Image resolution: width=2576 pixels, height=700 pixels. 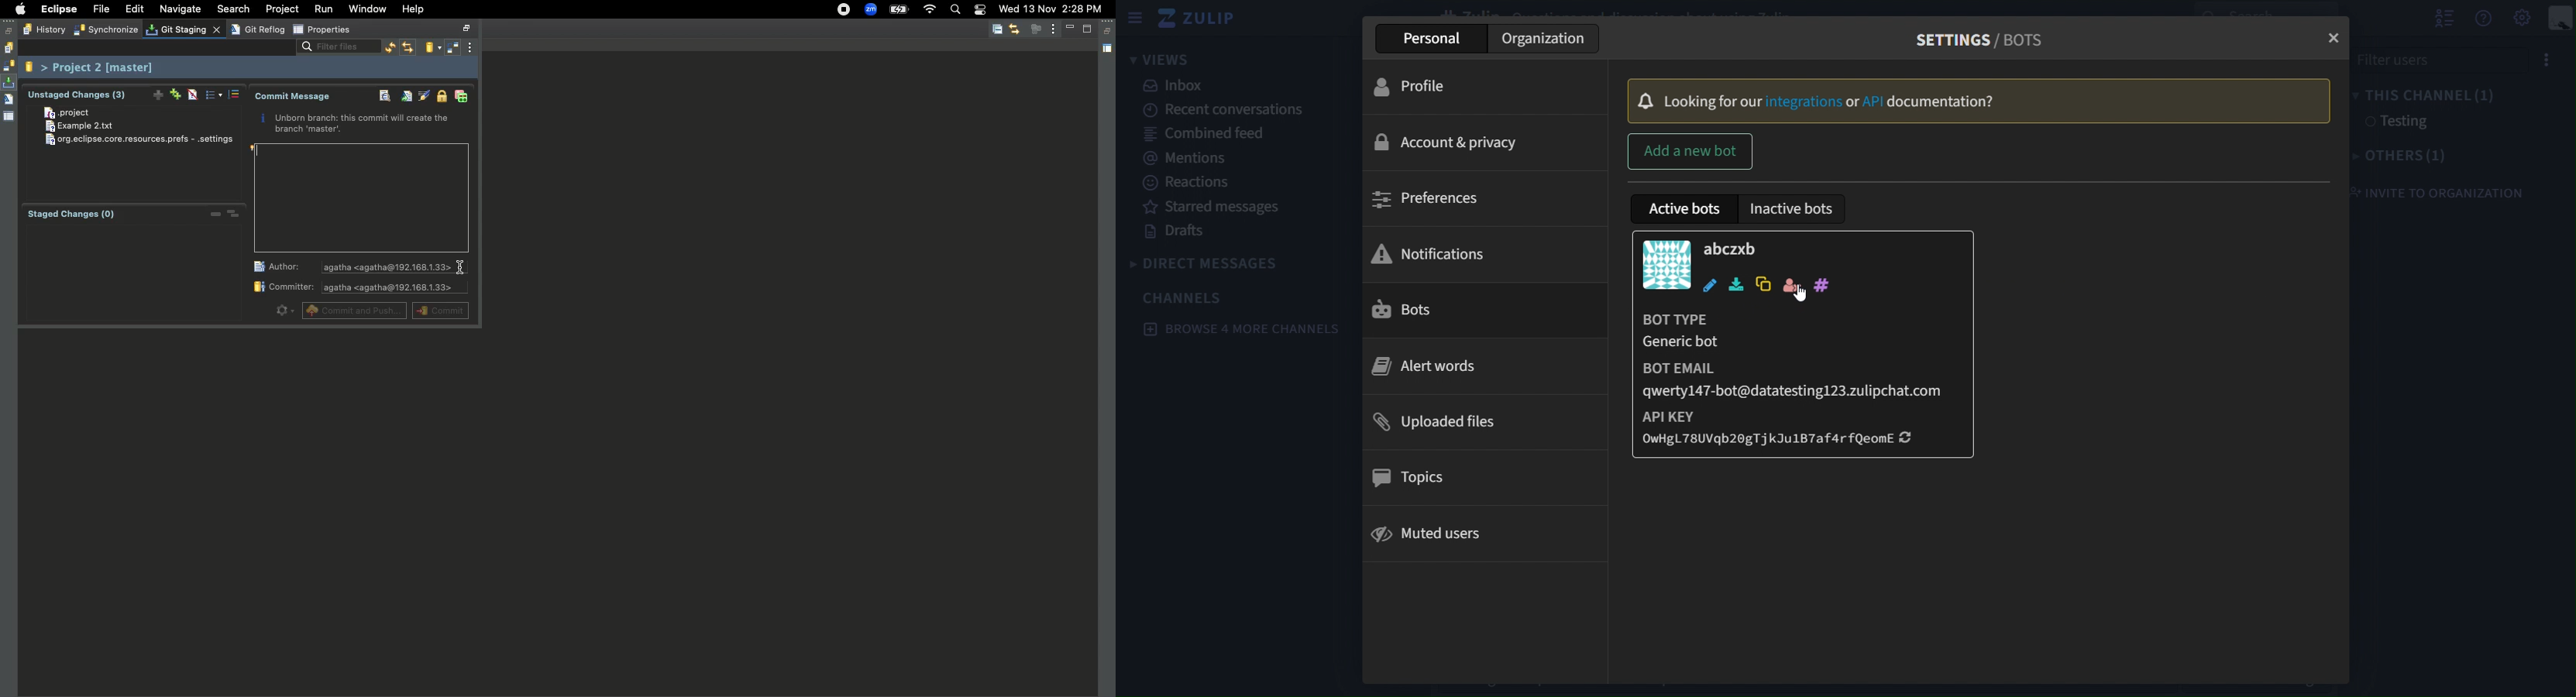 What do you see at coordinates (8, 48) in the screenshot?
I see `History` at bounding box center [8, 48].